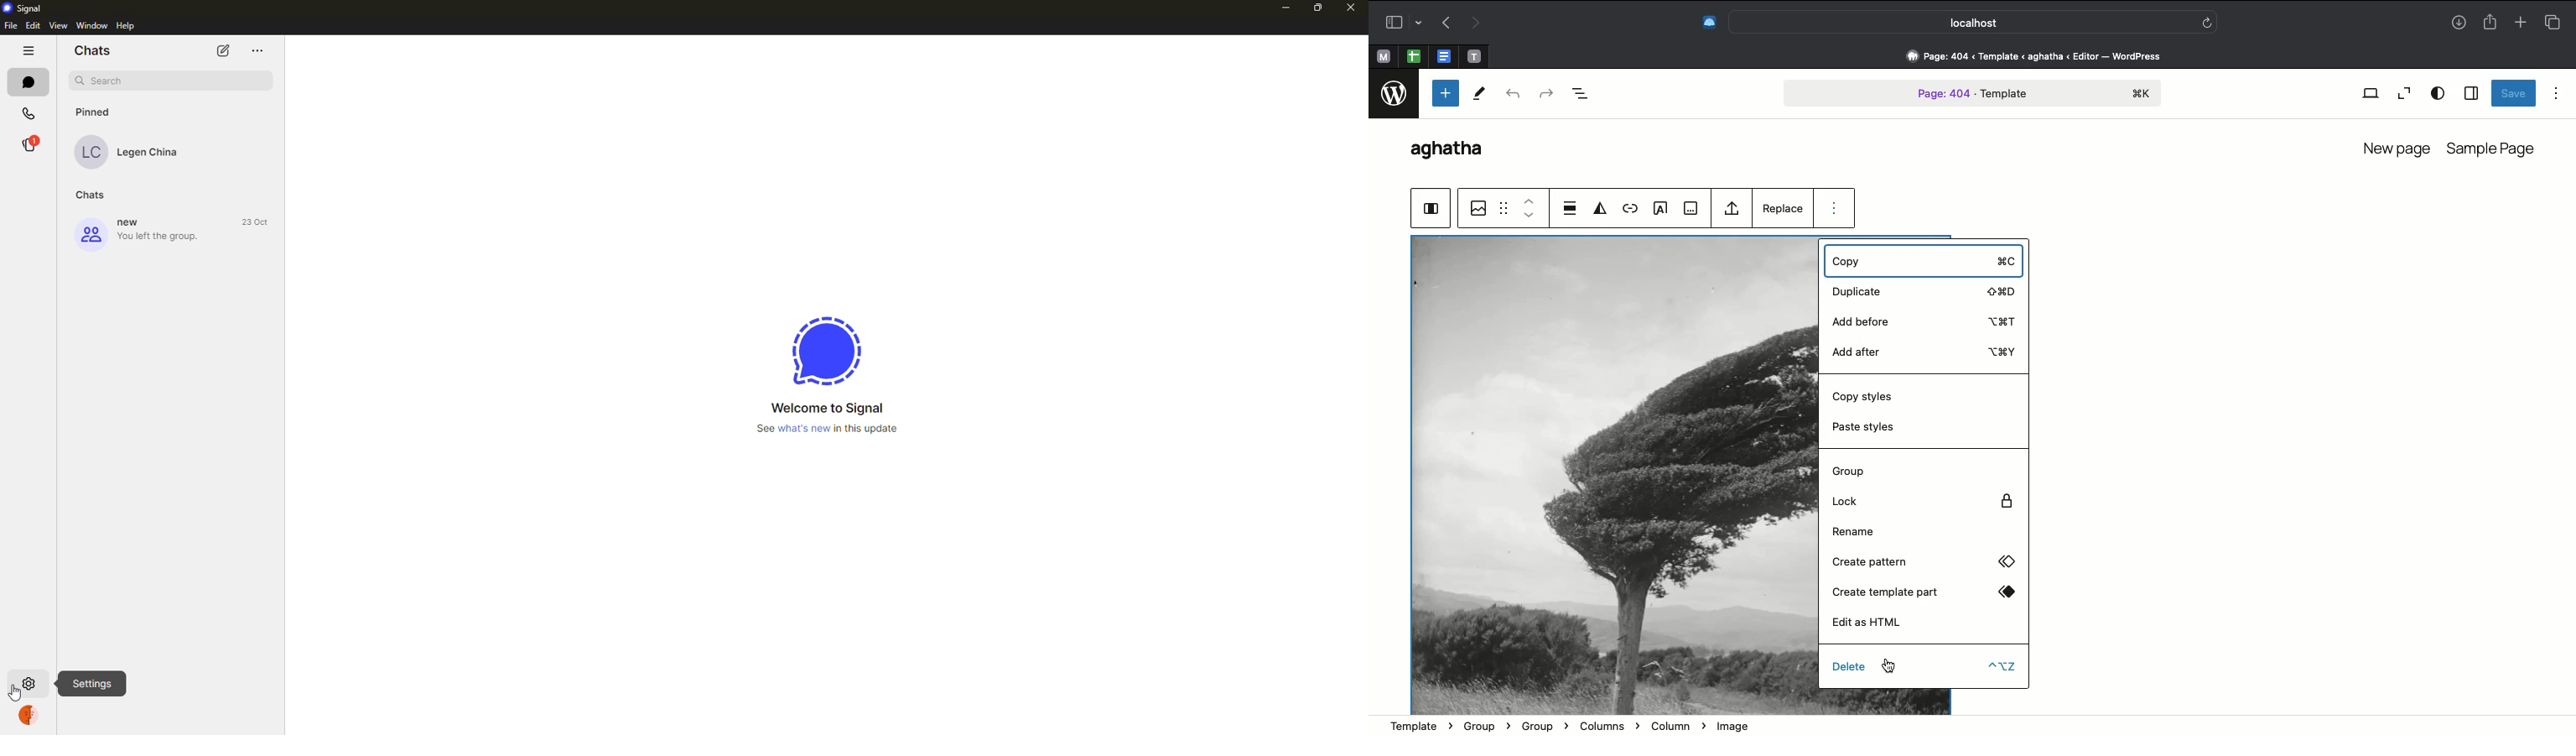  I want to click on Copy, so click(1926, 264).